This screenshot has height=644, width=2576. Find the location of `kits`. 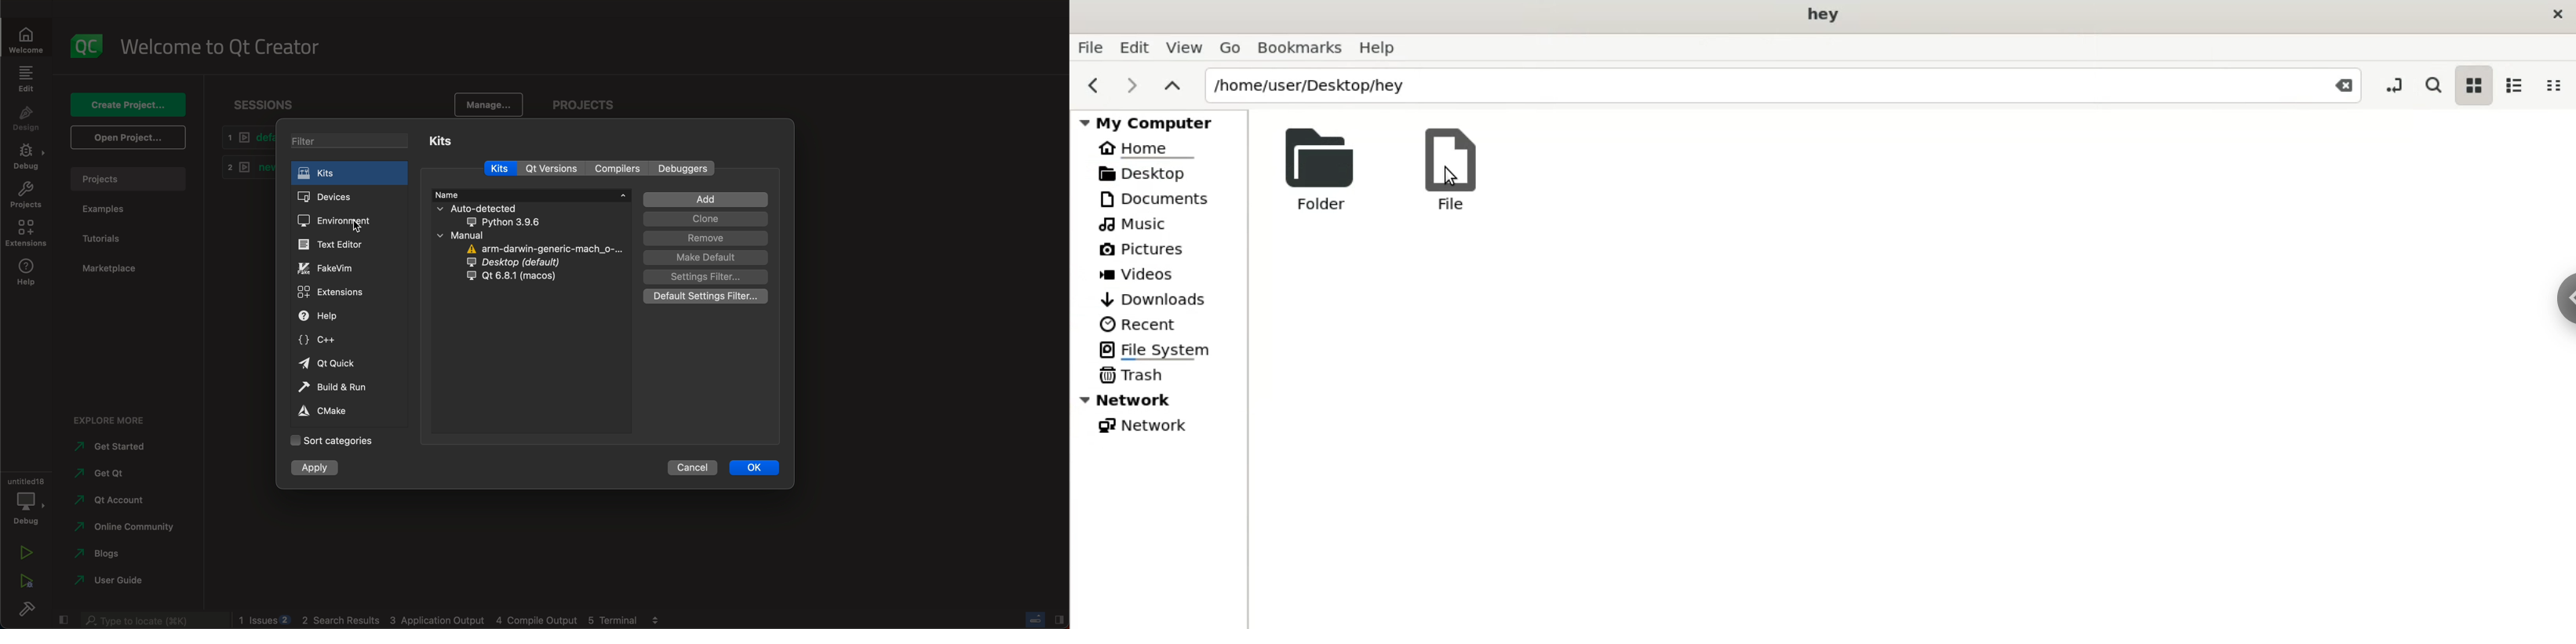

kits is located at coordinates (440, 140).